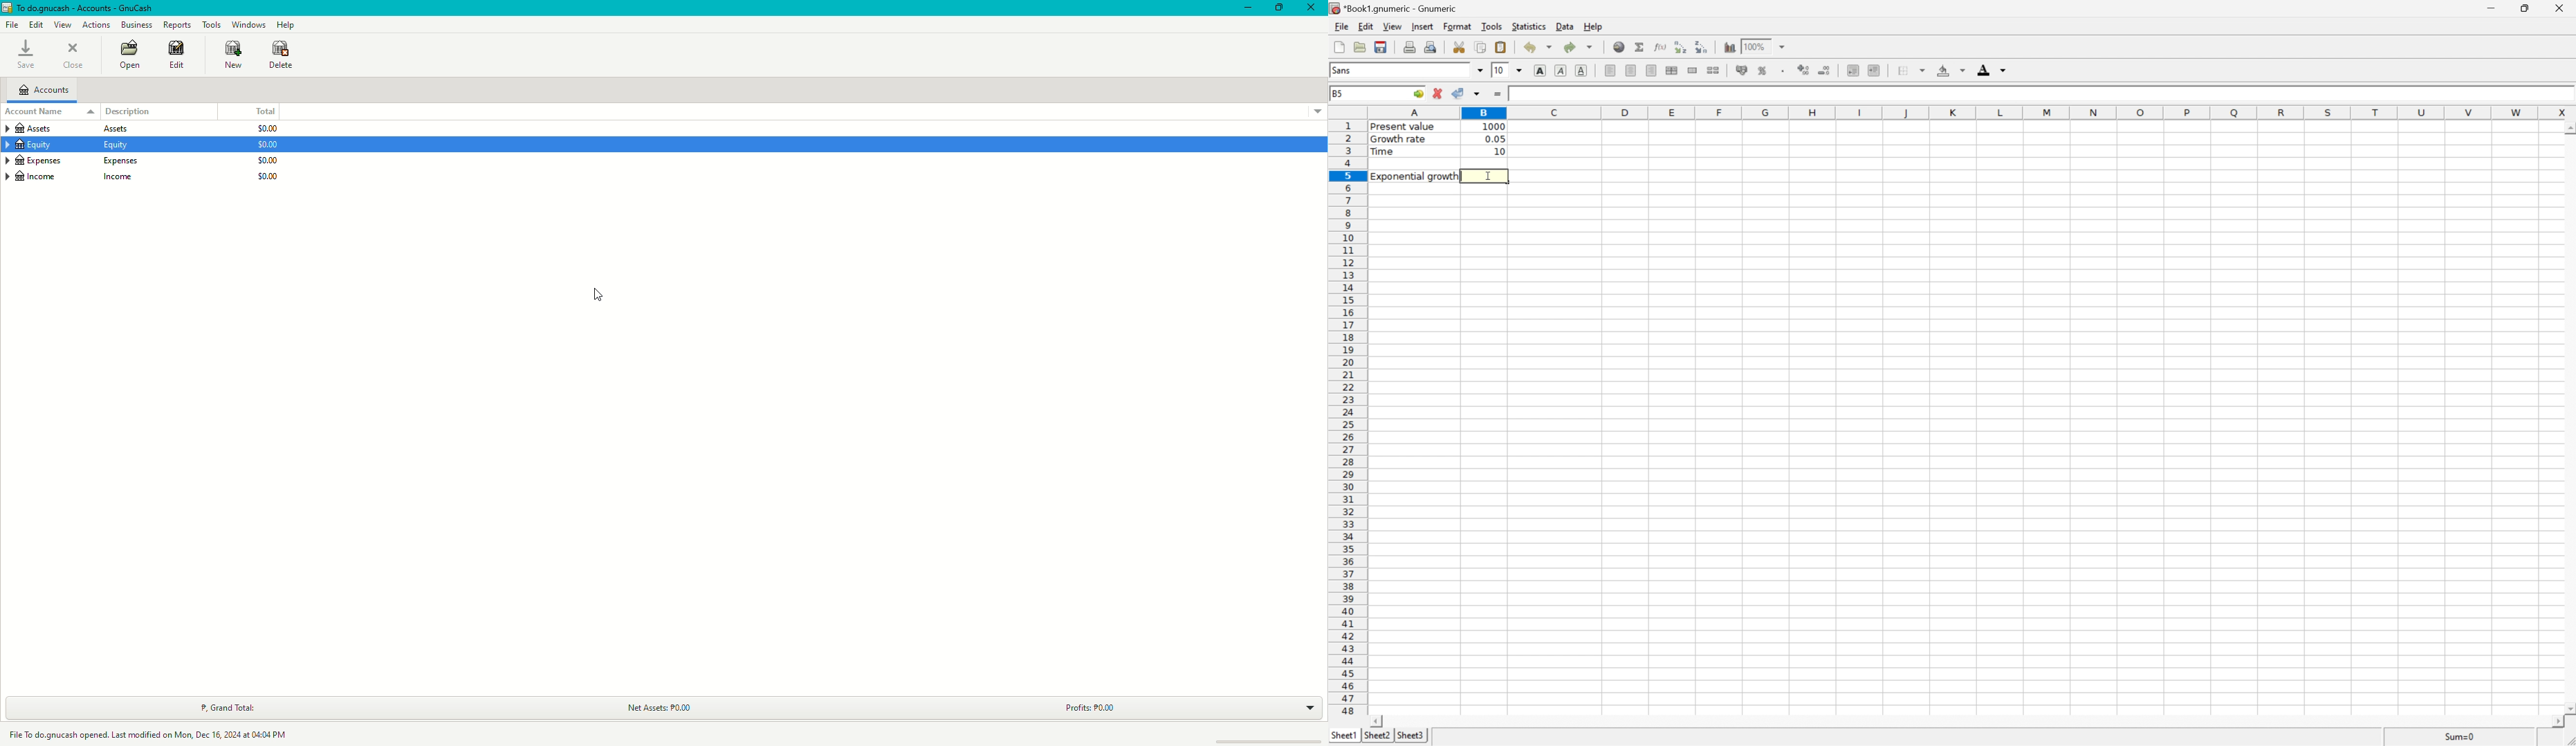  What do you see at coordinates (1378, 734) in the screenshot?
I see `Sheet2` at bounding box center [1378, 734].